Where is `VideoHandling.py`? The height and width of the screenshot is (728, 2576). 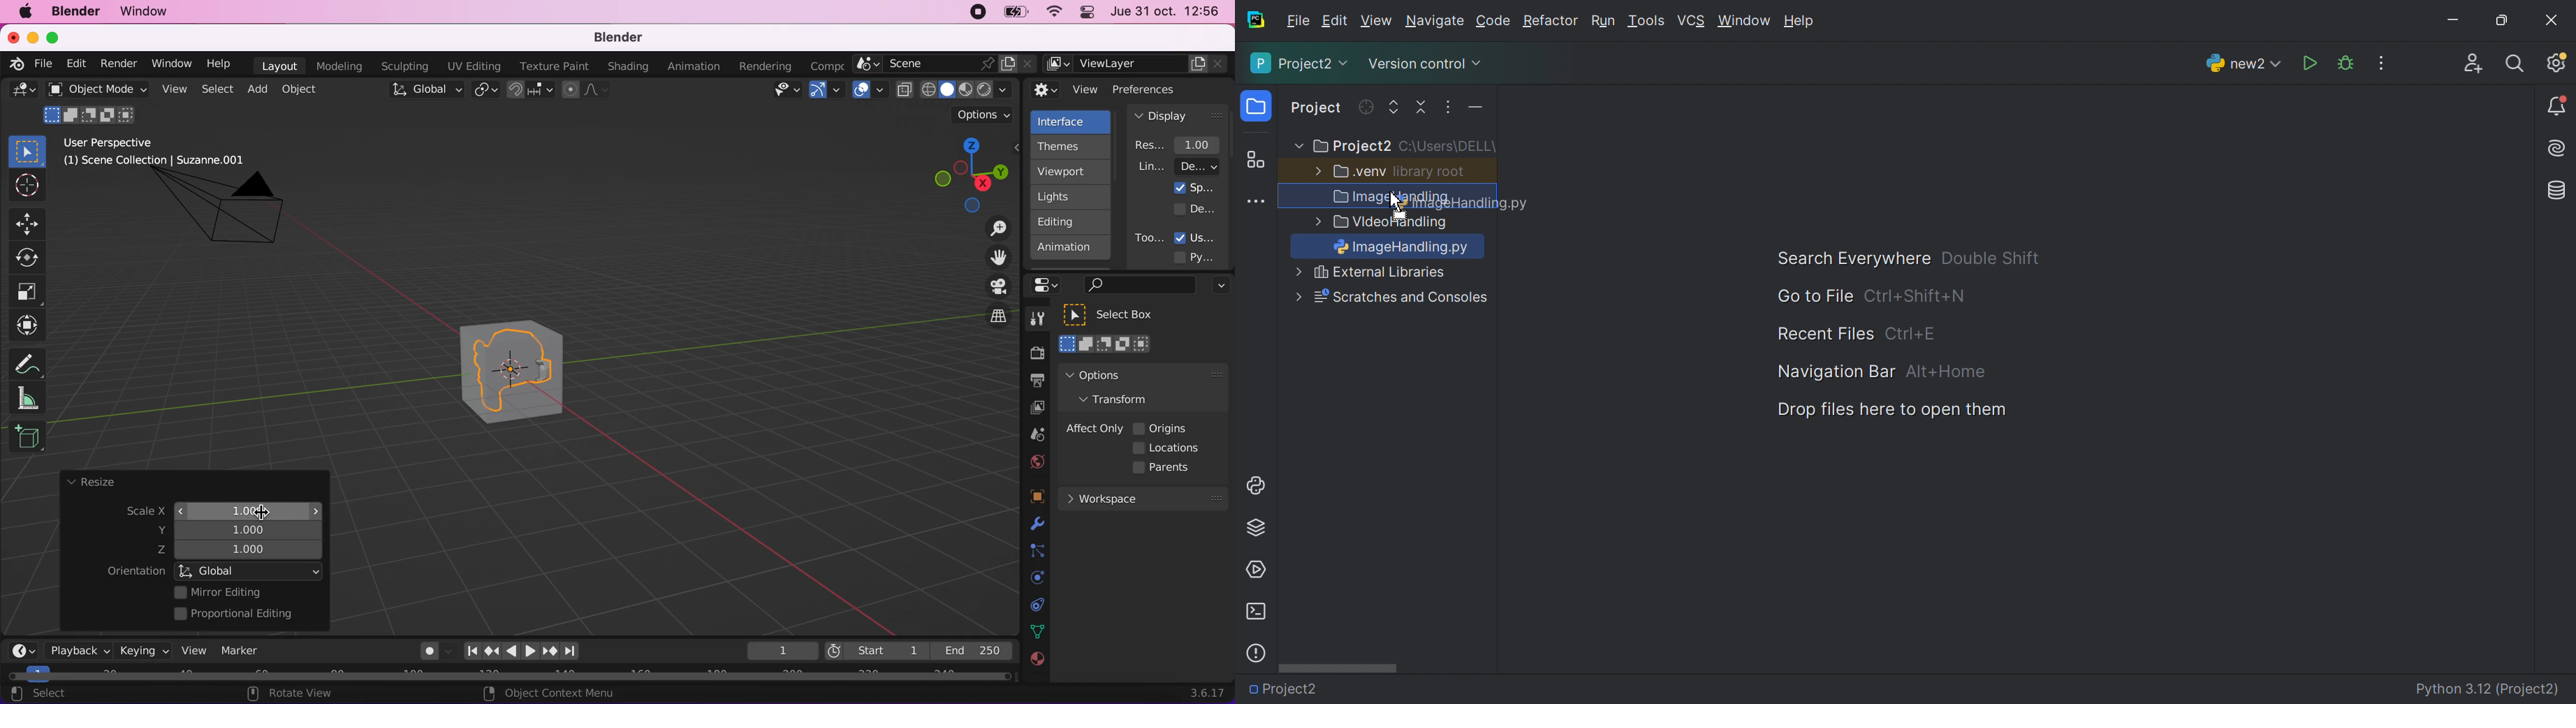
VideoHandling.py is located at coordinates (1411, 687).